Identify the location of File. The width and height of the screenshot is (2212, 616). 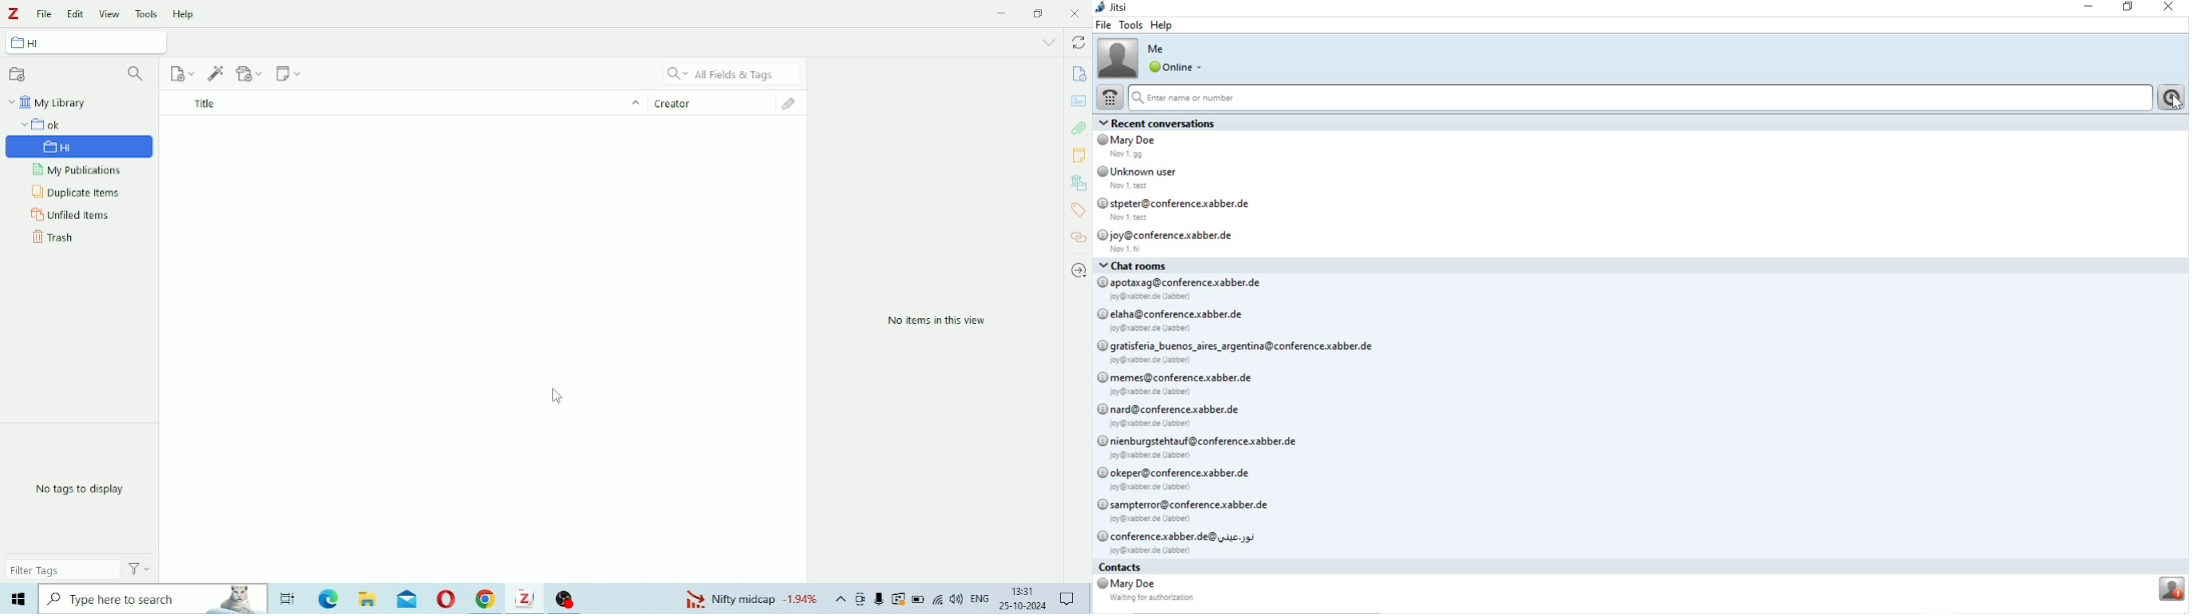
(45, 14).